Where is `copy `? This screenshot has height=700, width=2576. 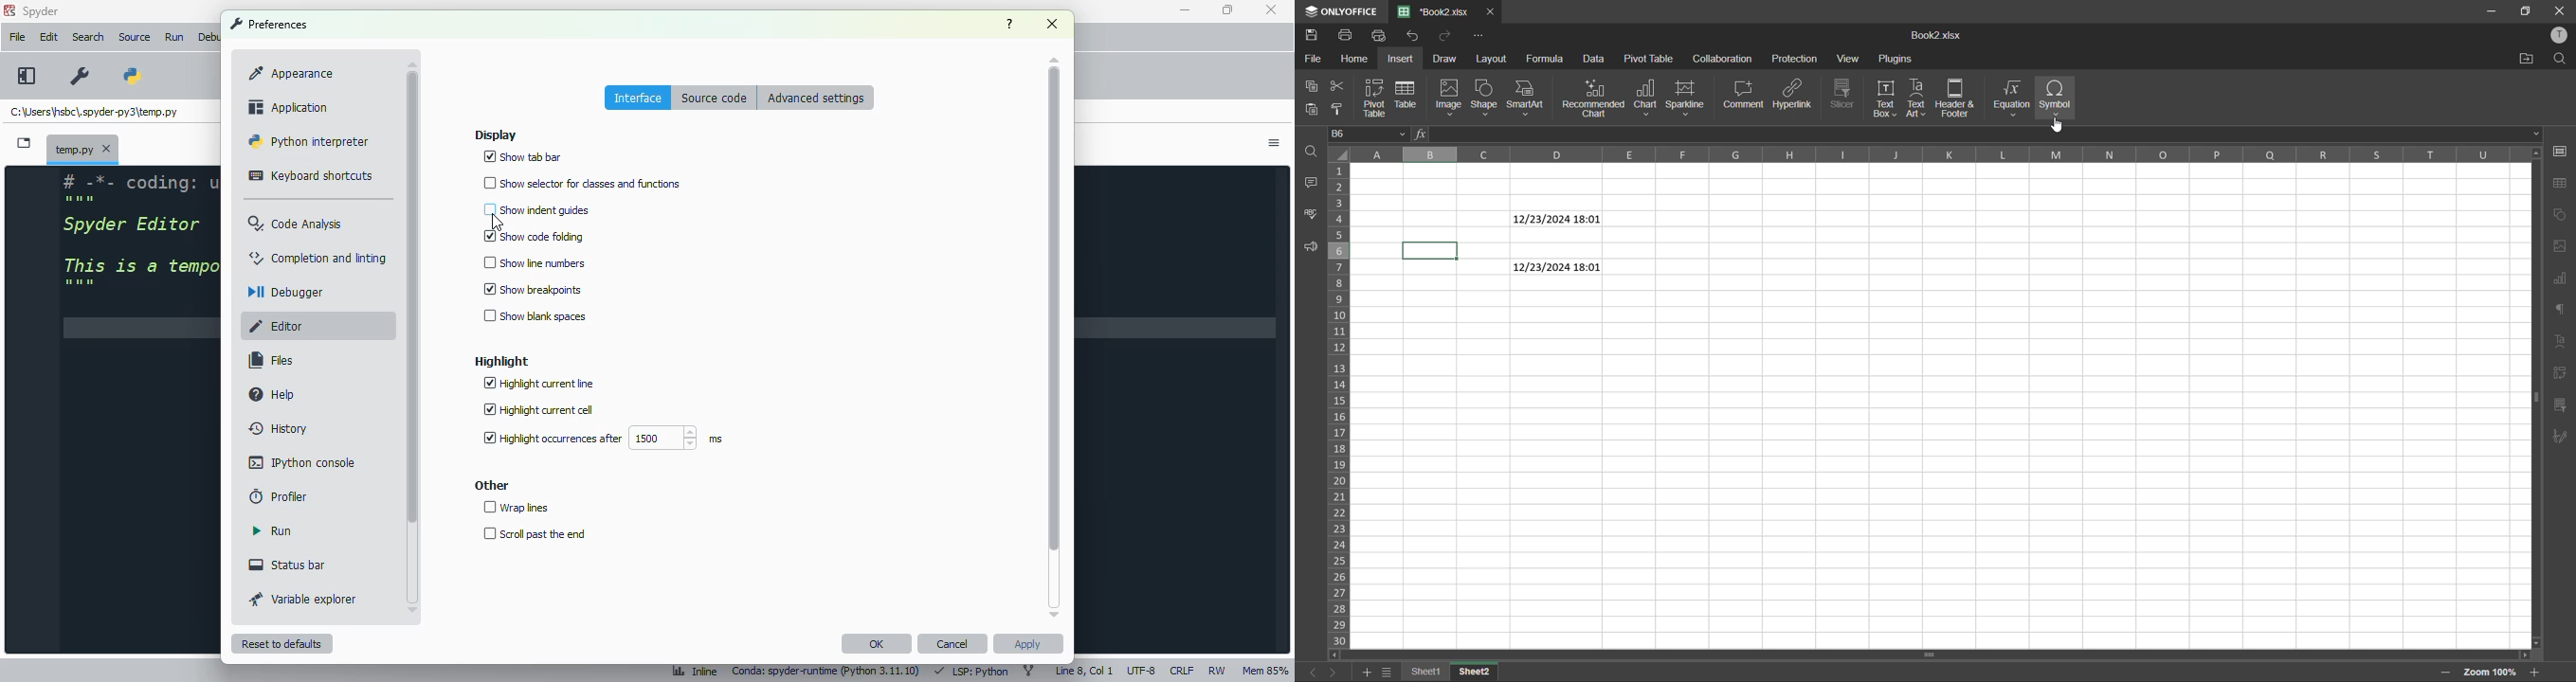
copy  is located at coordinates (1309, 84).